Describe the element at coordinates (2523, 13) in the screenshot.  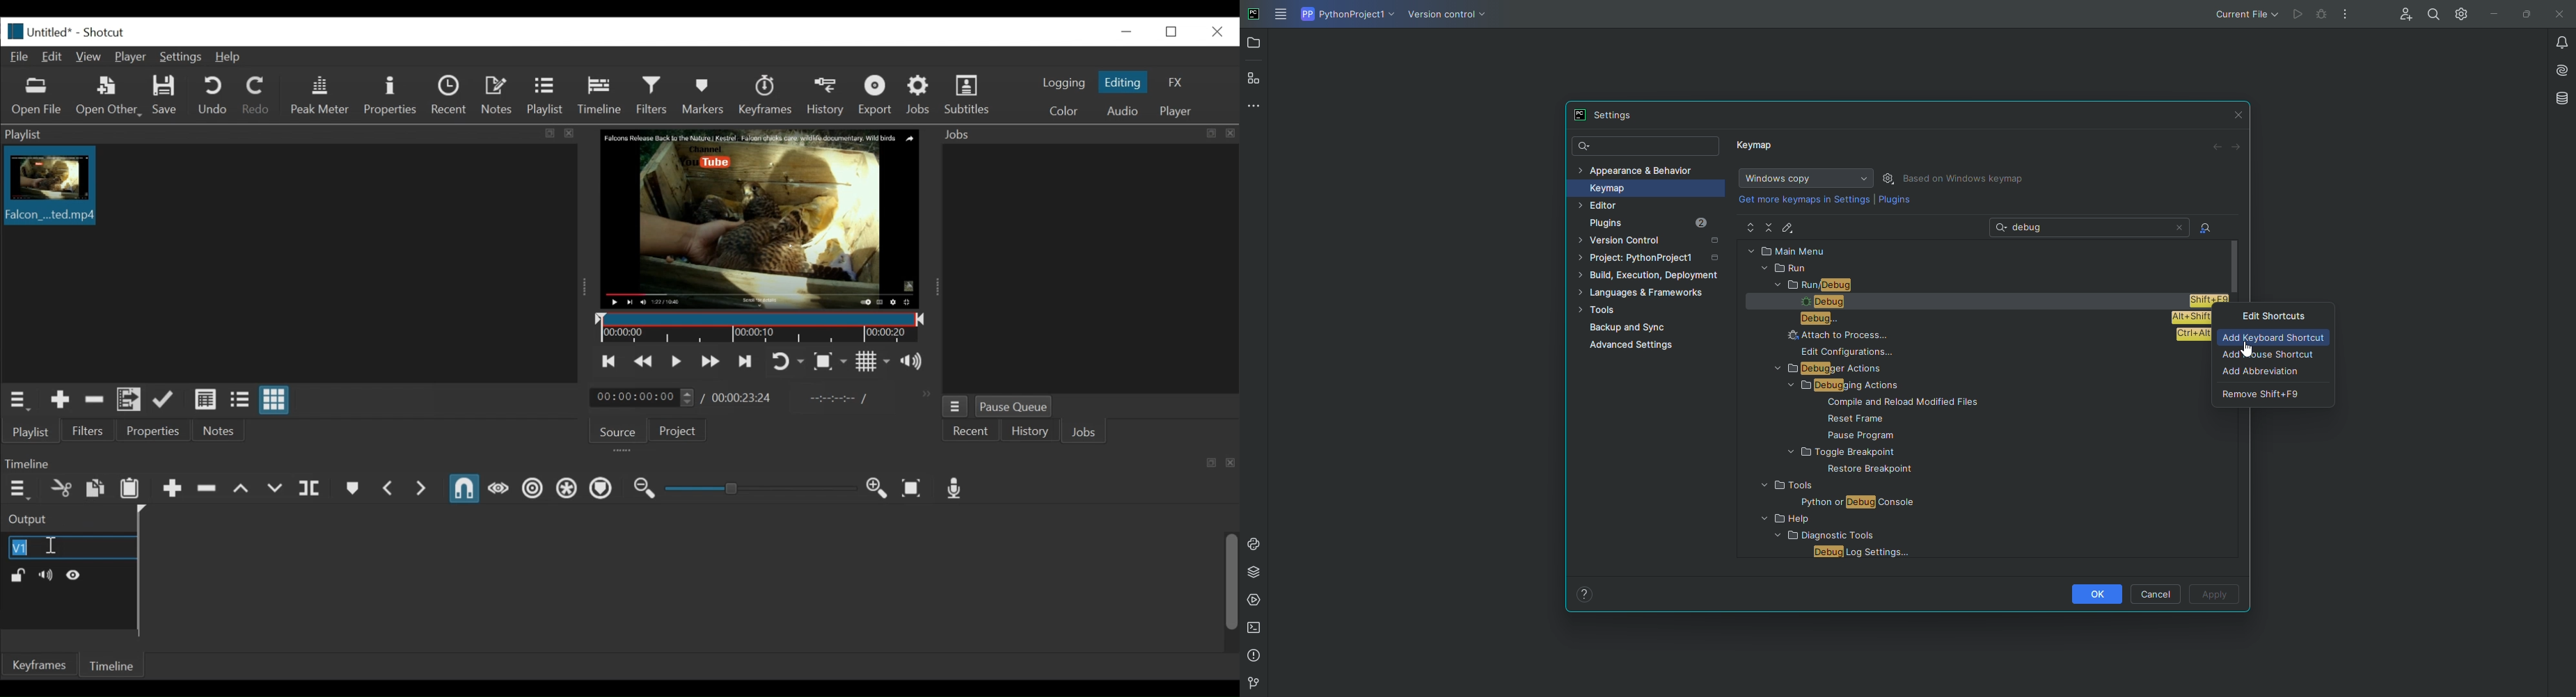
I see `Restore` at that location.